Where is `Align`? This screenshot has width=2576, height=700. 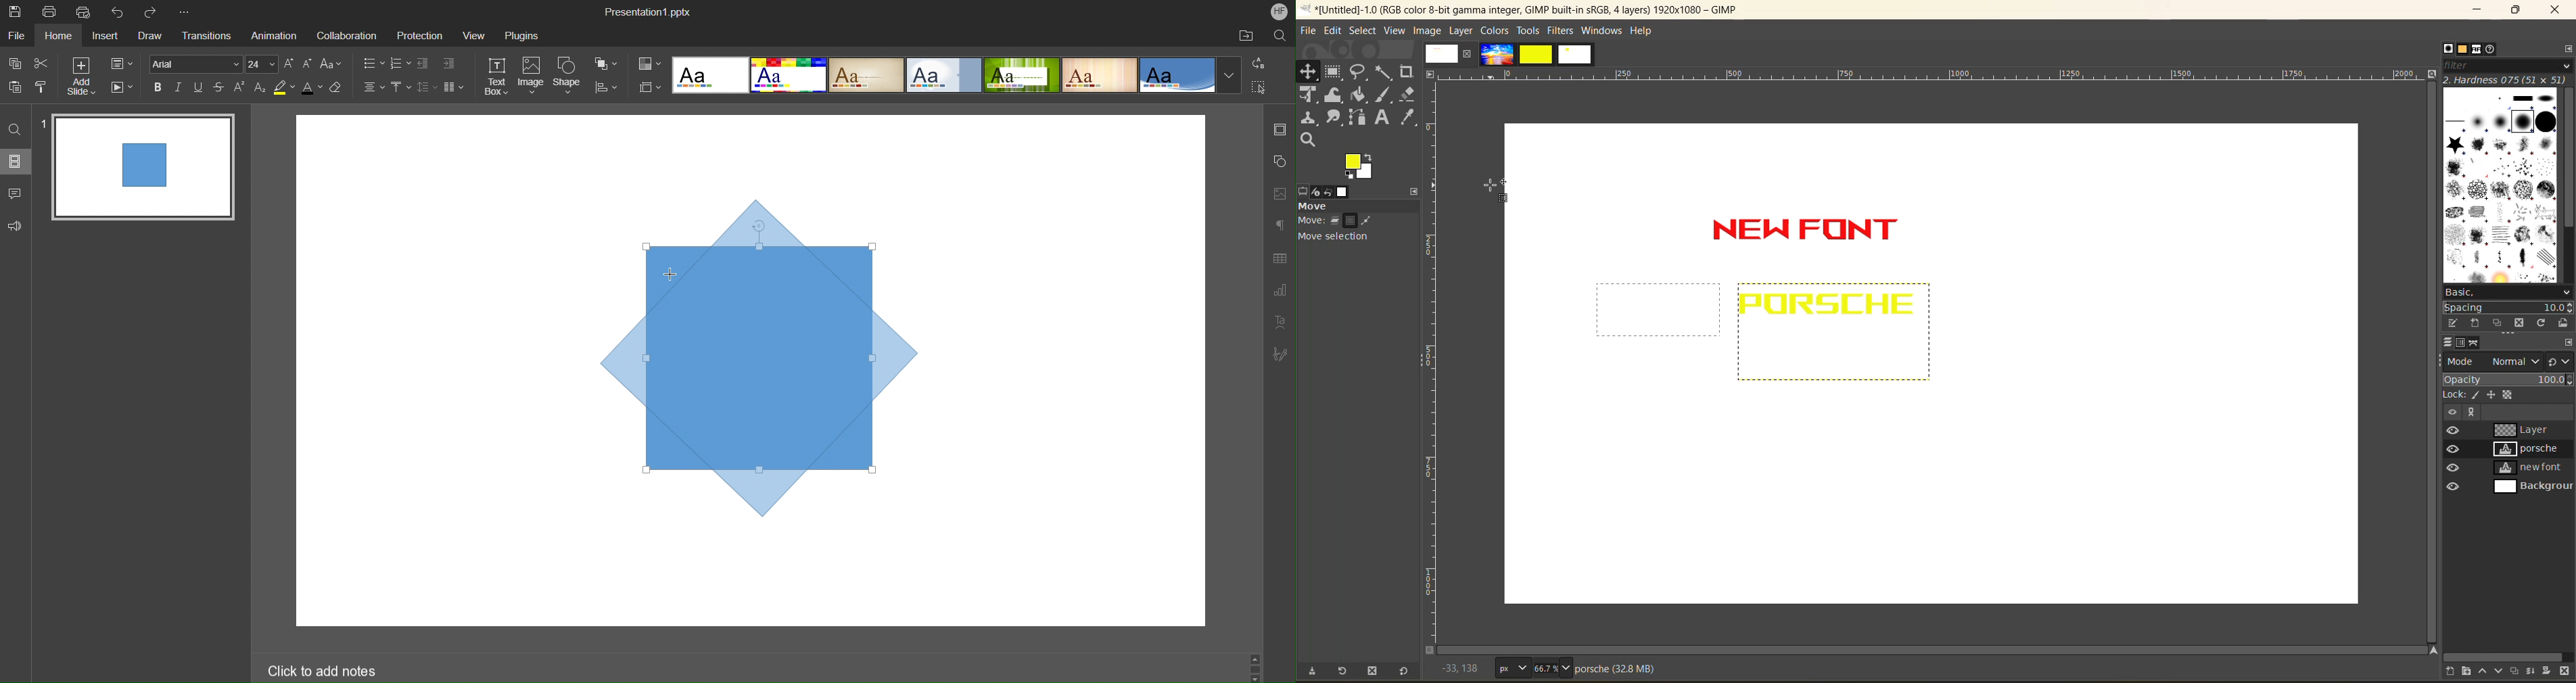 Align is located at coordinates (607, 87).